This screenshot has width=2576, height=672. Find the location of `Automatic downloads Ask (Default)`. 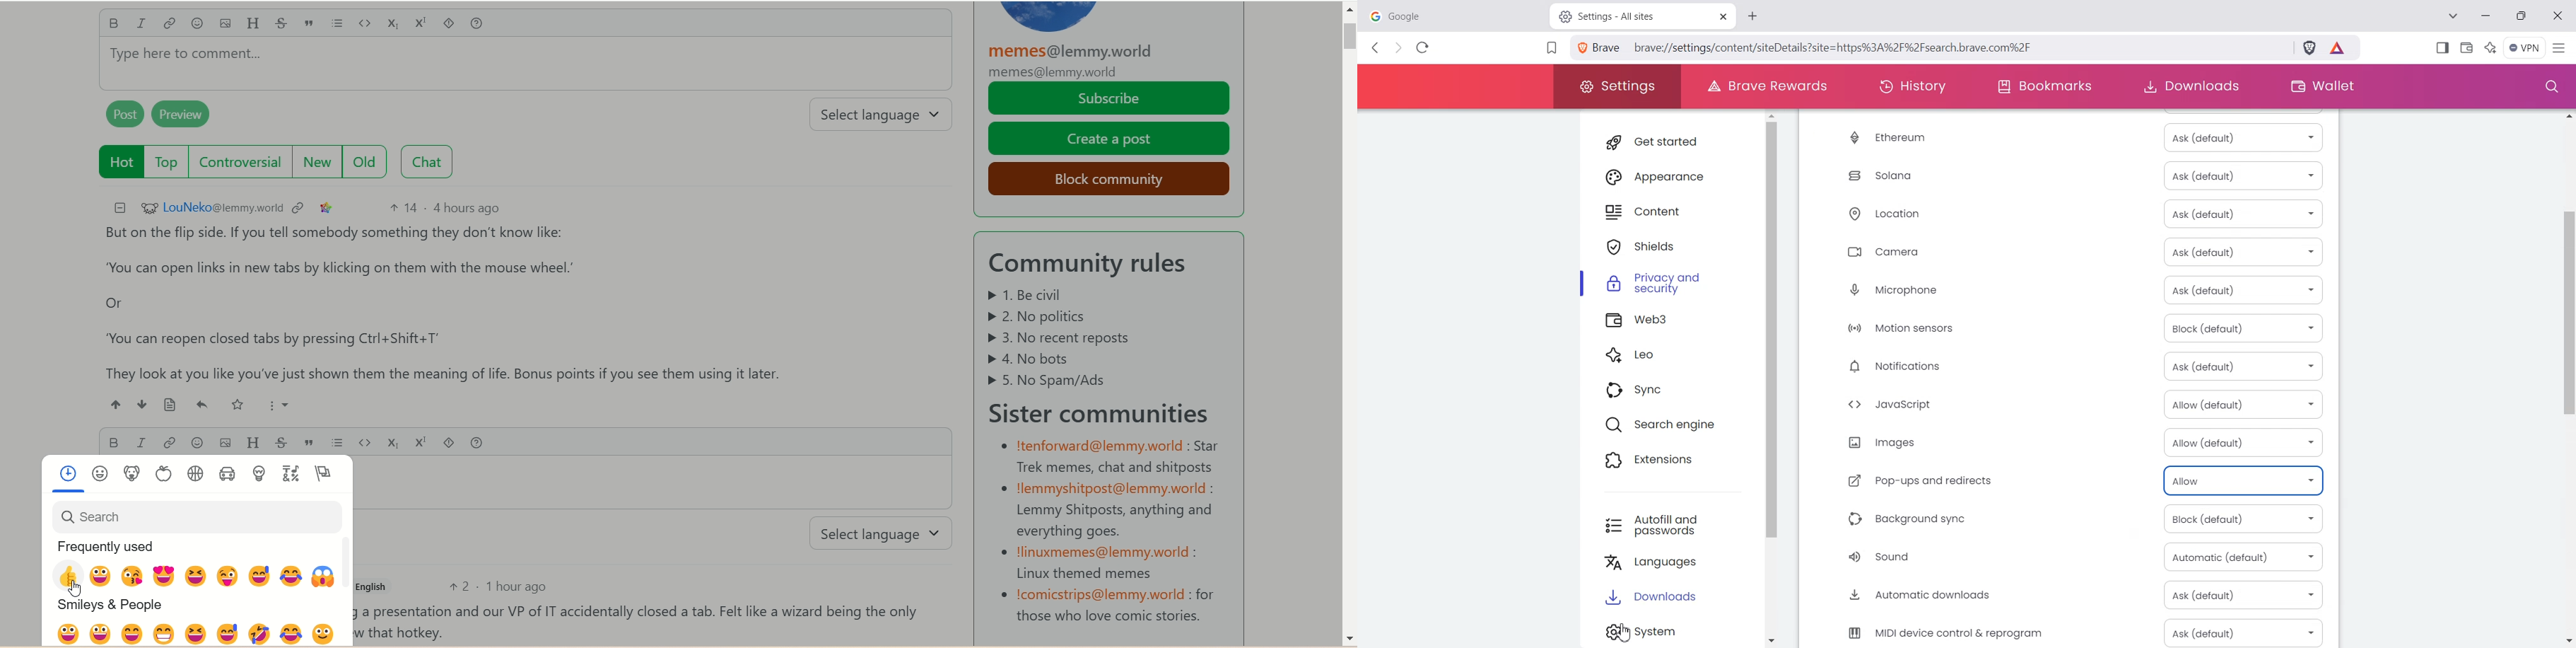

Automatic downloads Ask (Default) is located at coordinates (2072, 595).